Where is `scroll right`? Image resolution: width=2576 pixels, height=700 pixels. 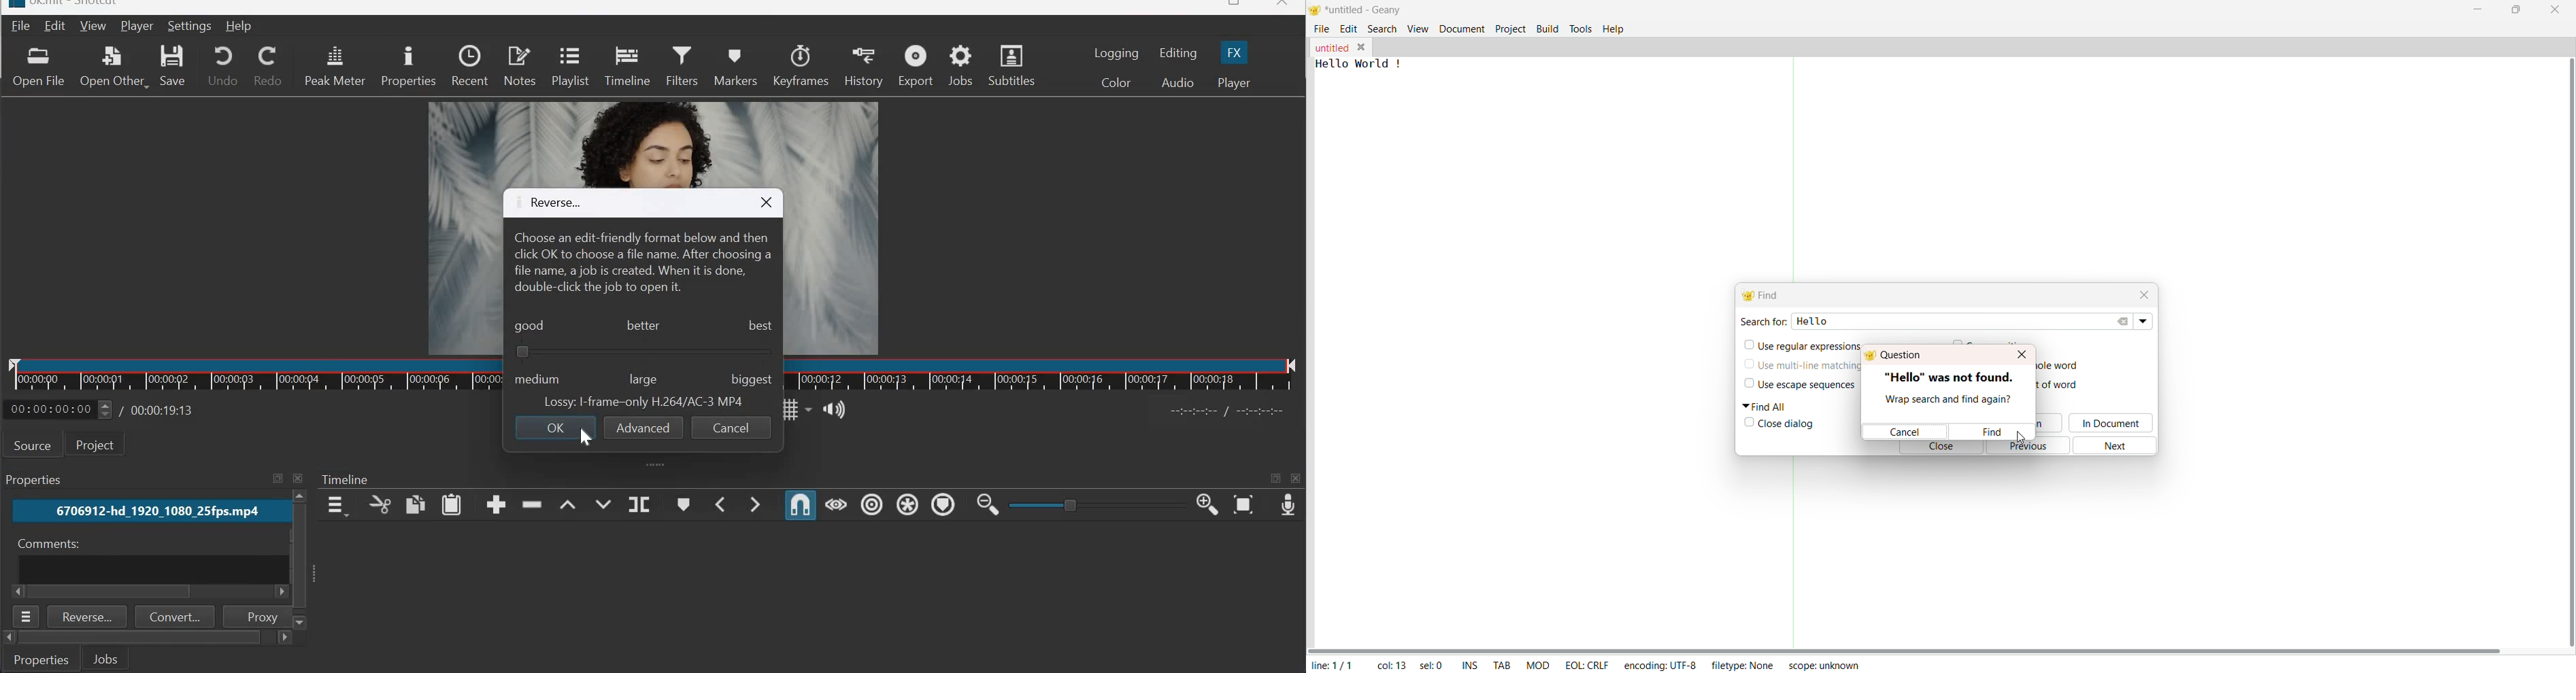 scroll right is located at coordinates (283, 638).